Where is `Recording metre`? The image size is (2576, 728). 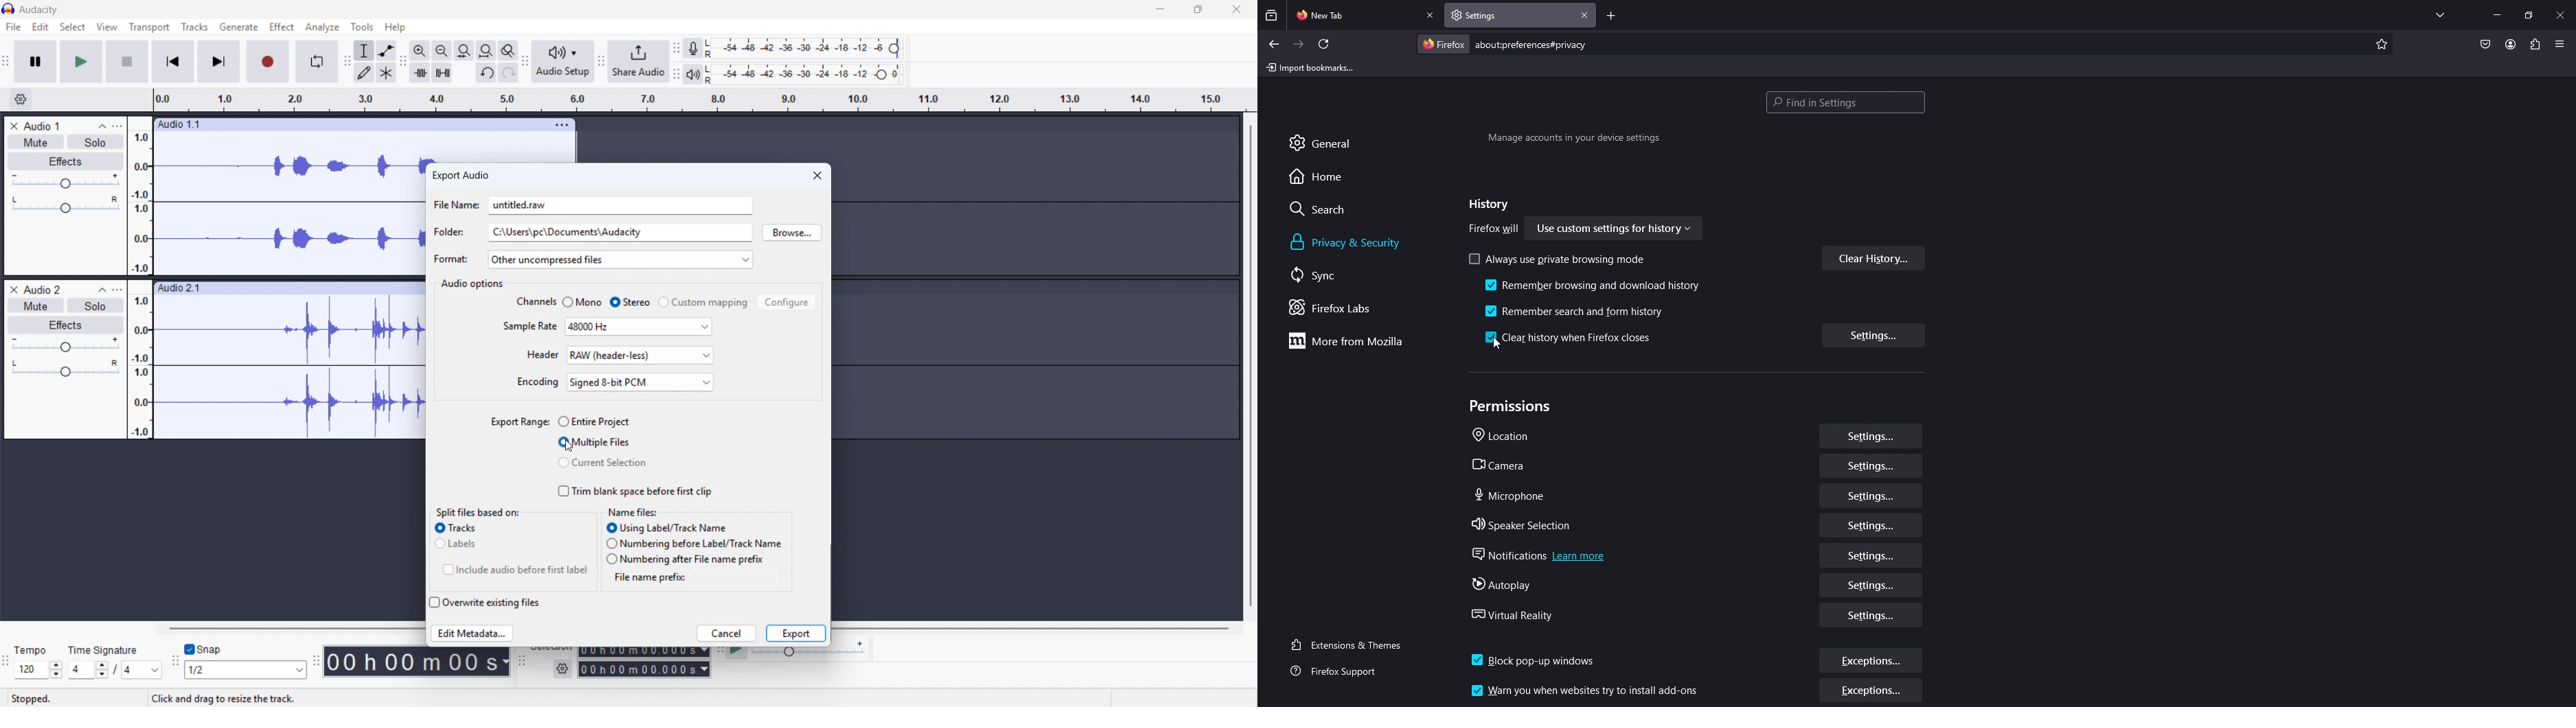 Recording metre is located at coordinates (693, 48).